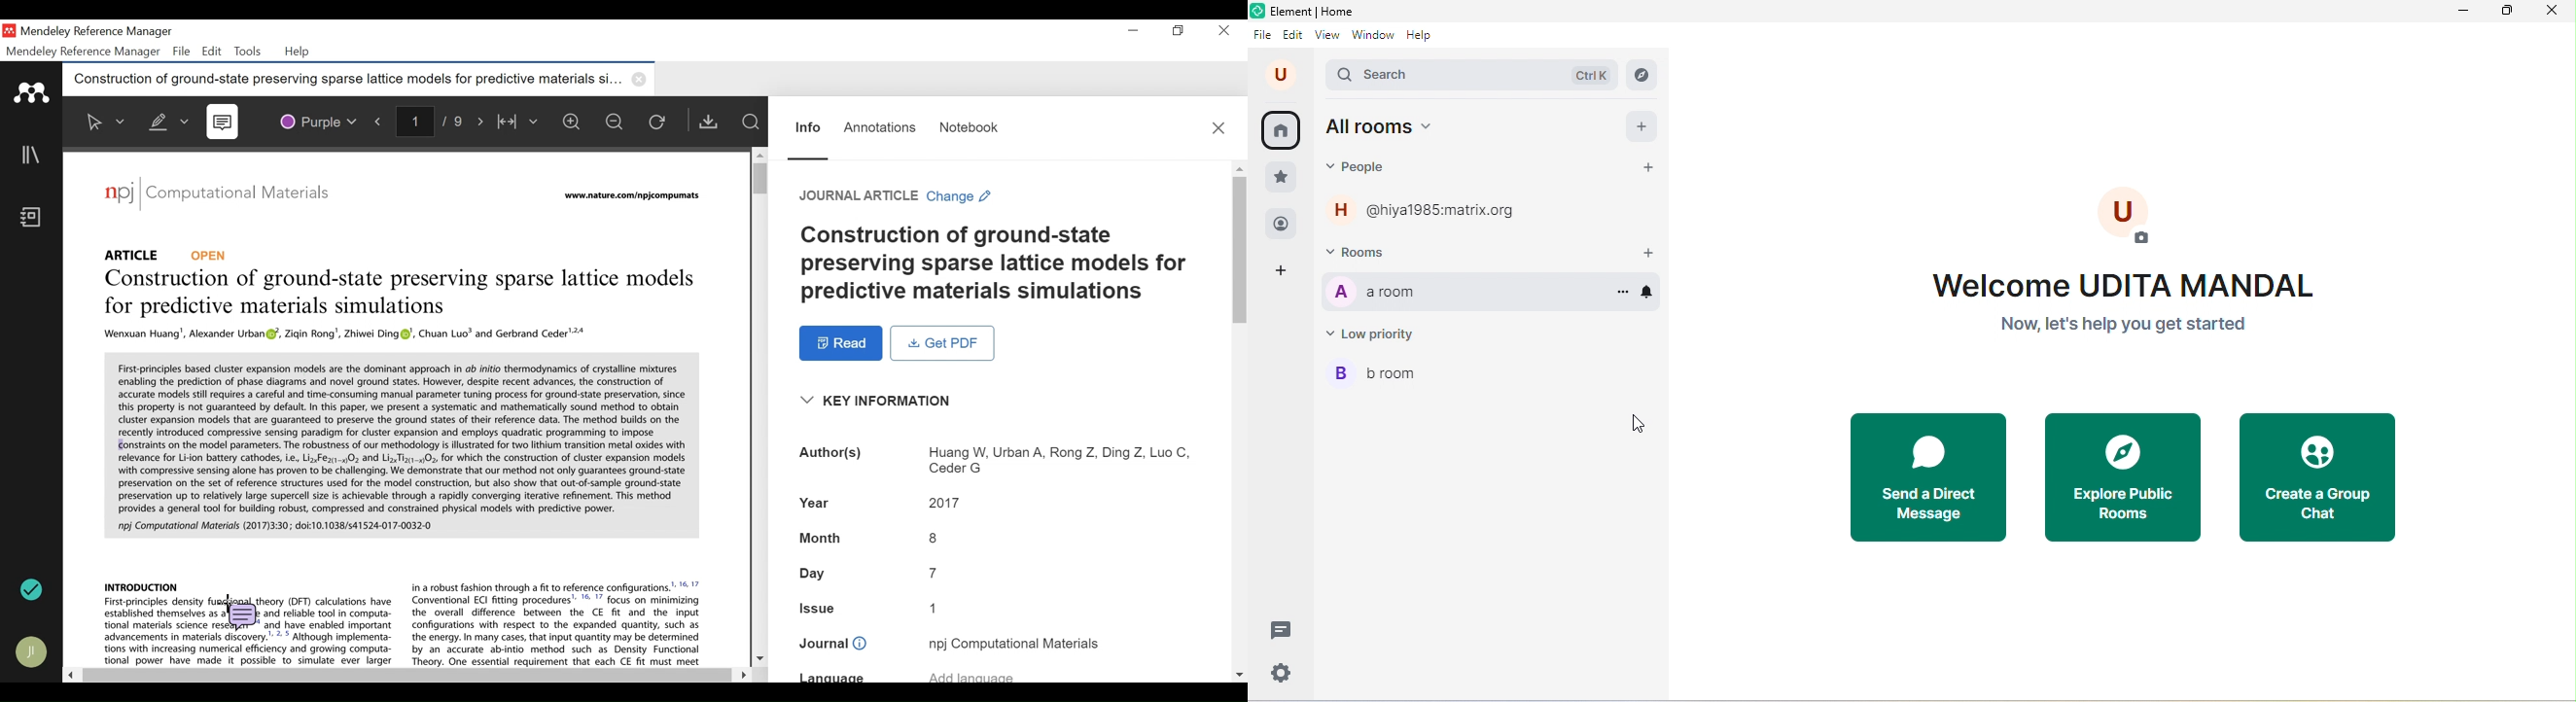 Image resolution: width=2576 pixels, height=728 pixels. What do you see at coordinates (2505, 11) in the screenshot?
I see `maximize` at bounding box center [2505, 11].